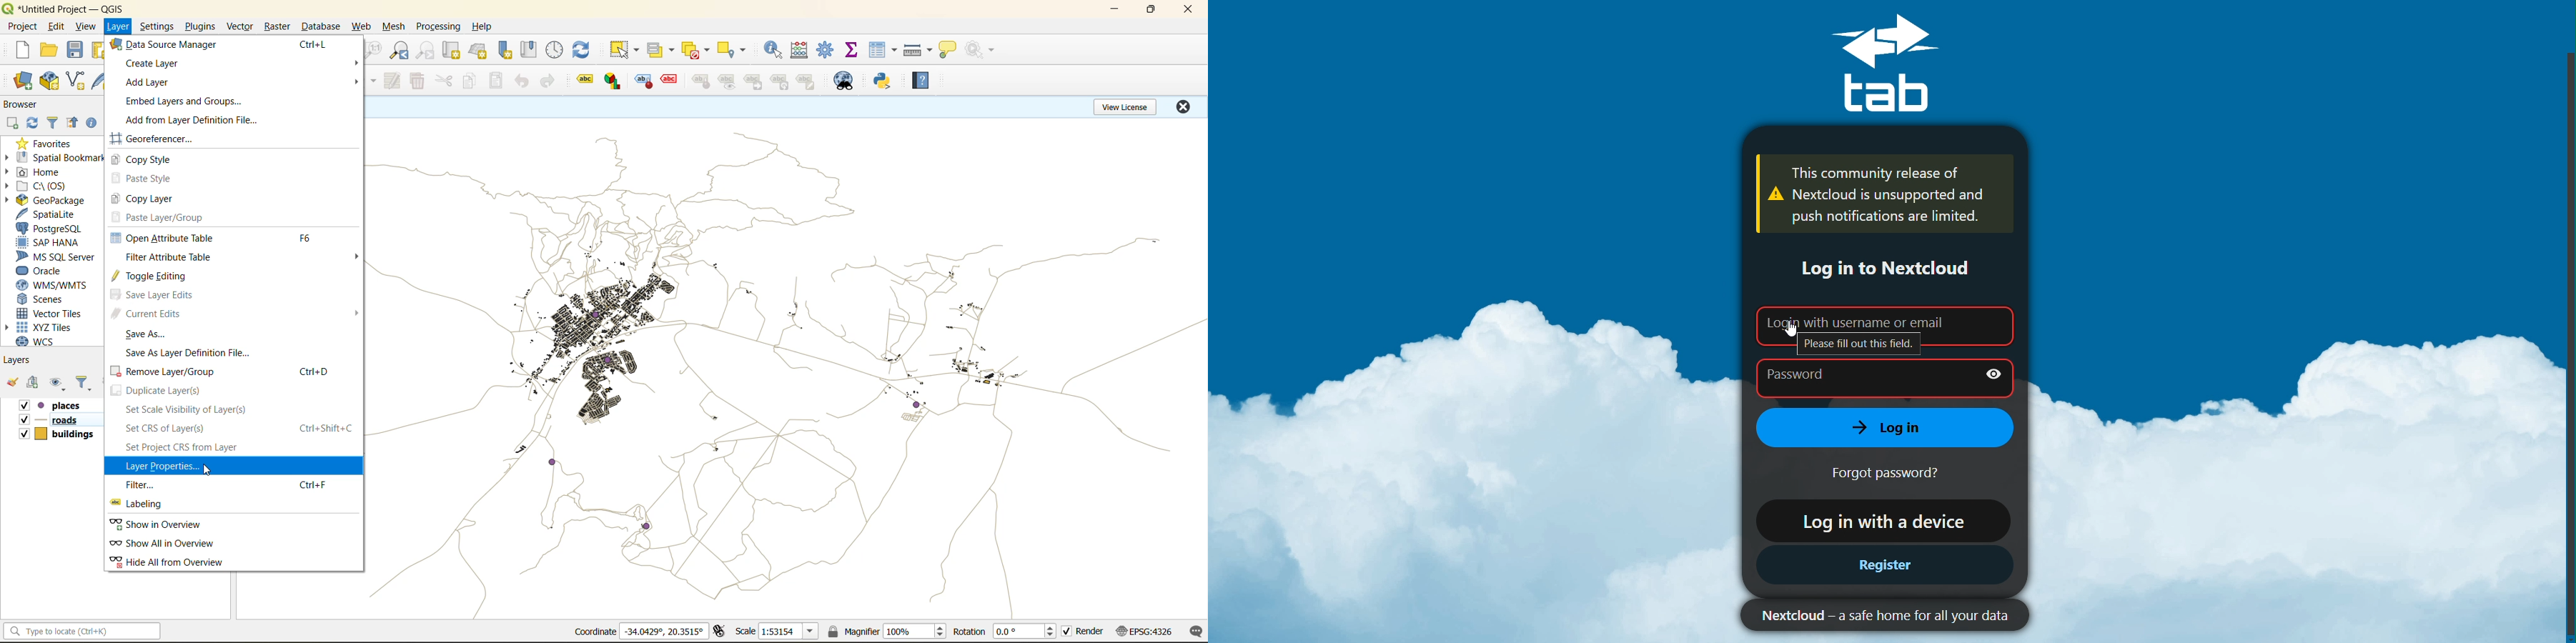  Describe the element at coordinates (1997, 372) in the screenshot. I see `Show Password` at that location.